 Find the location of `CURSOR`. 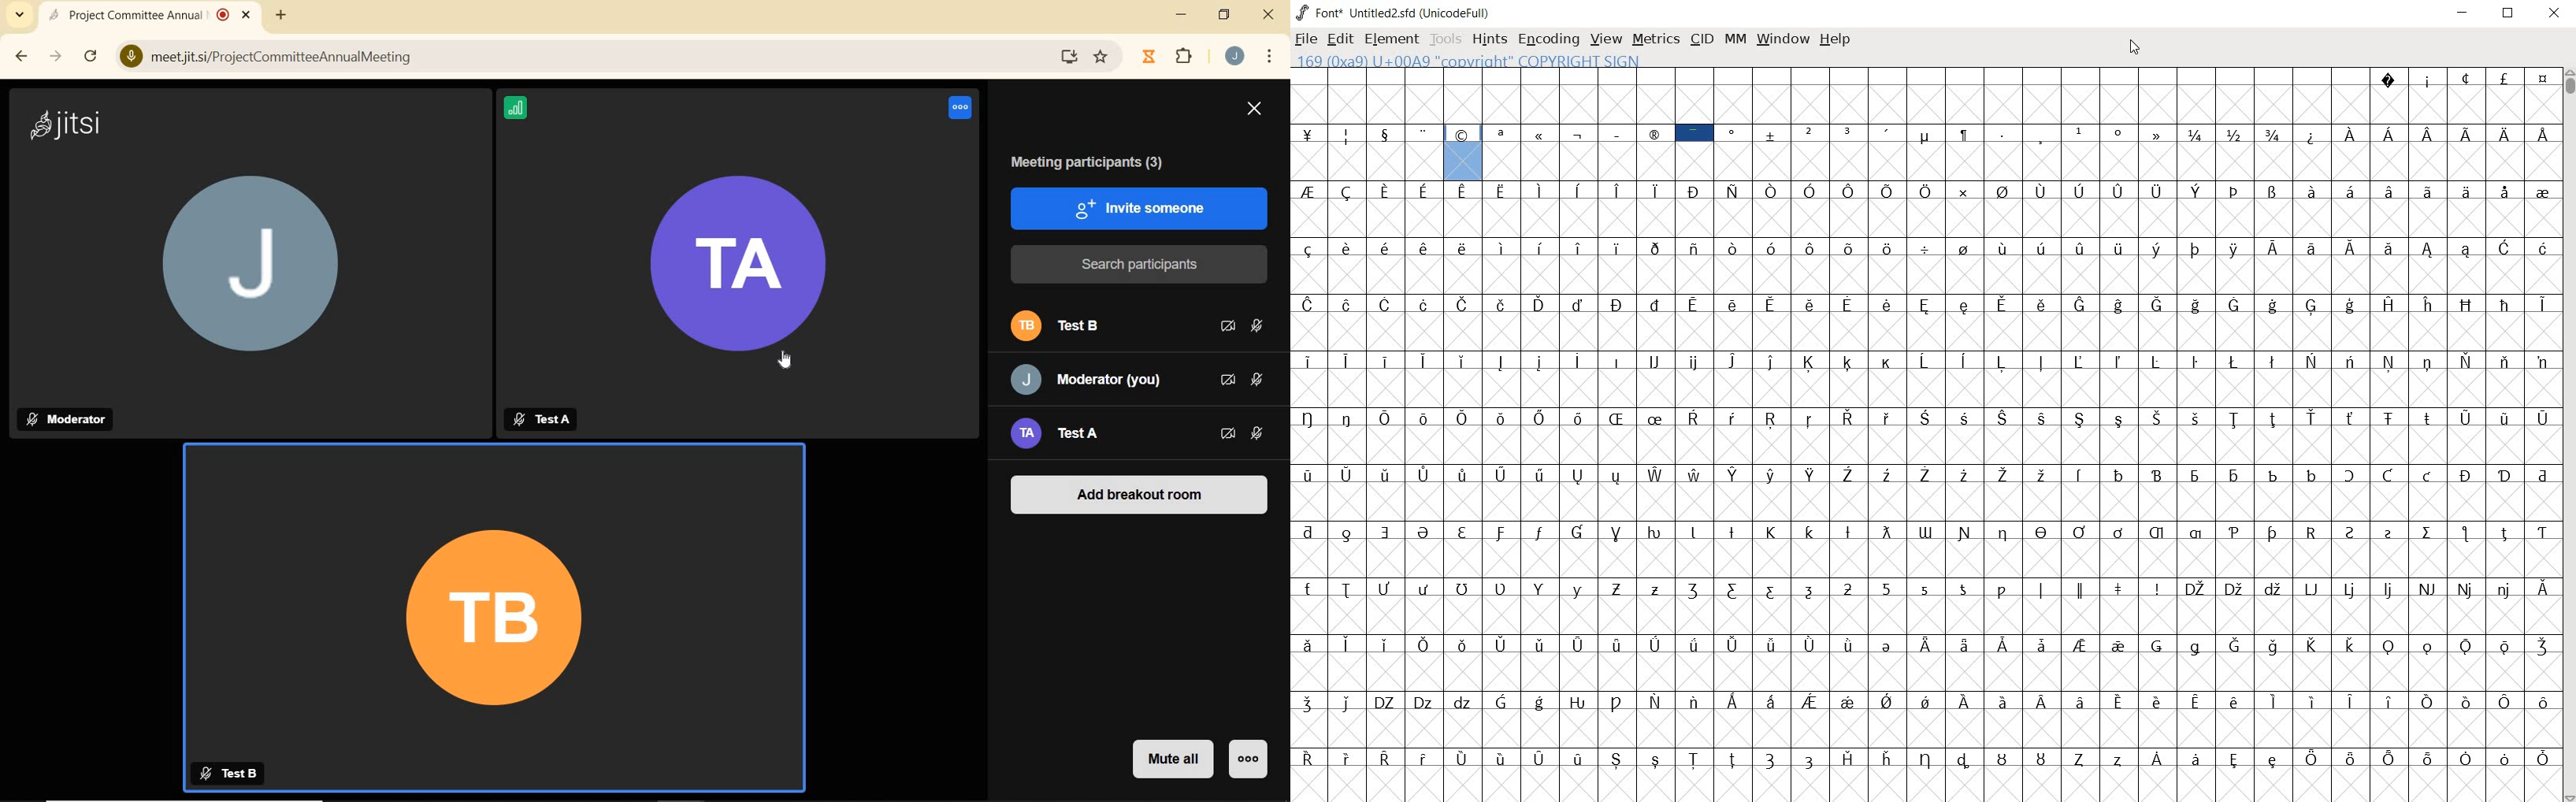

CURSOR is located at coordinates (785, 363).